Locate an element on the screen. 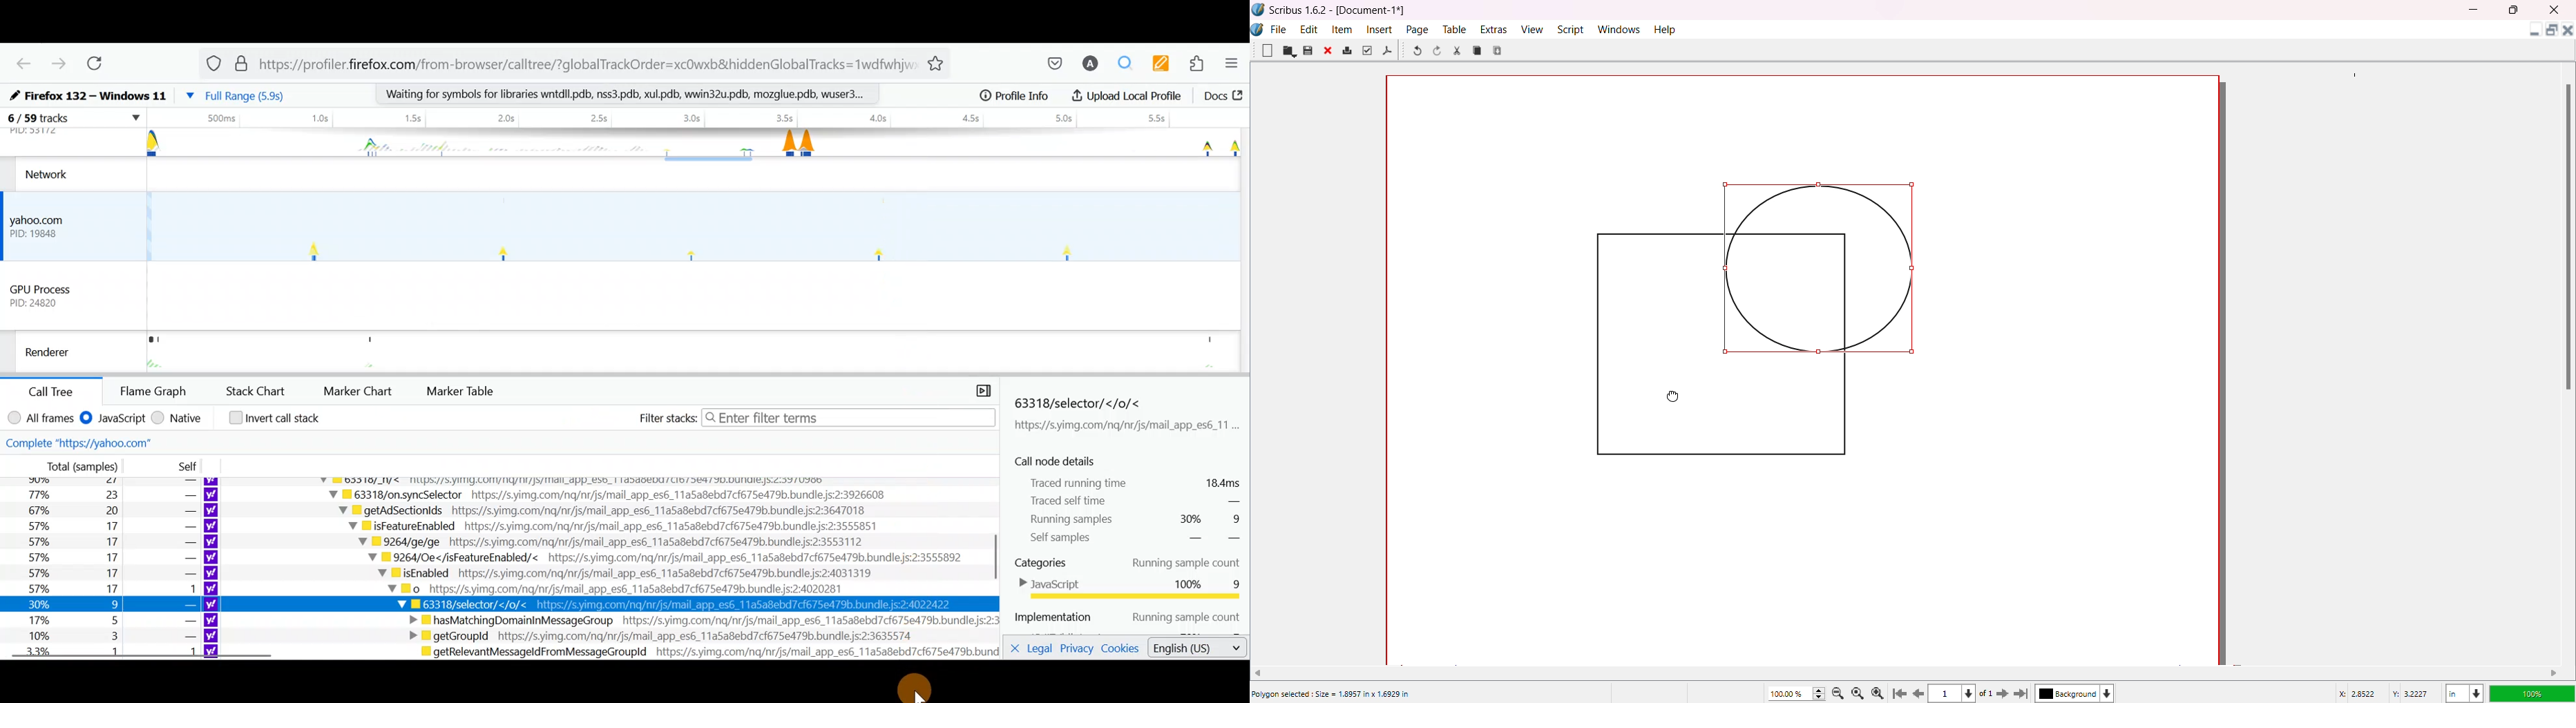 This screenshot has width=2576, height=728. Bookmark 1 is located at coordinates (91, 91).